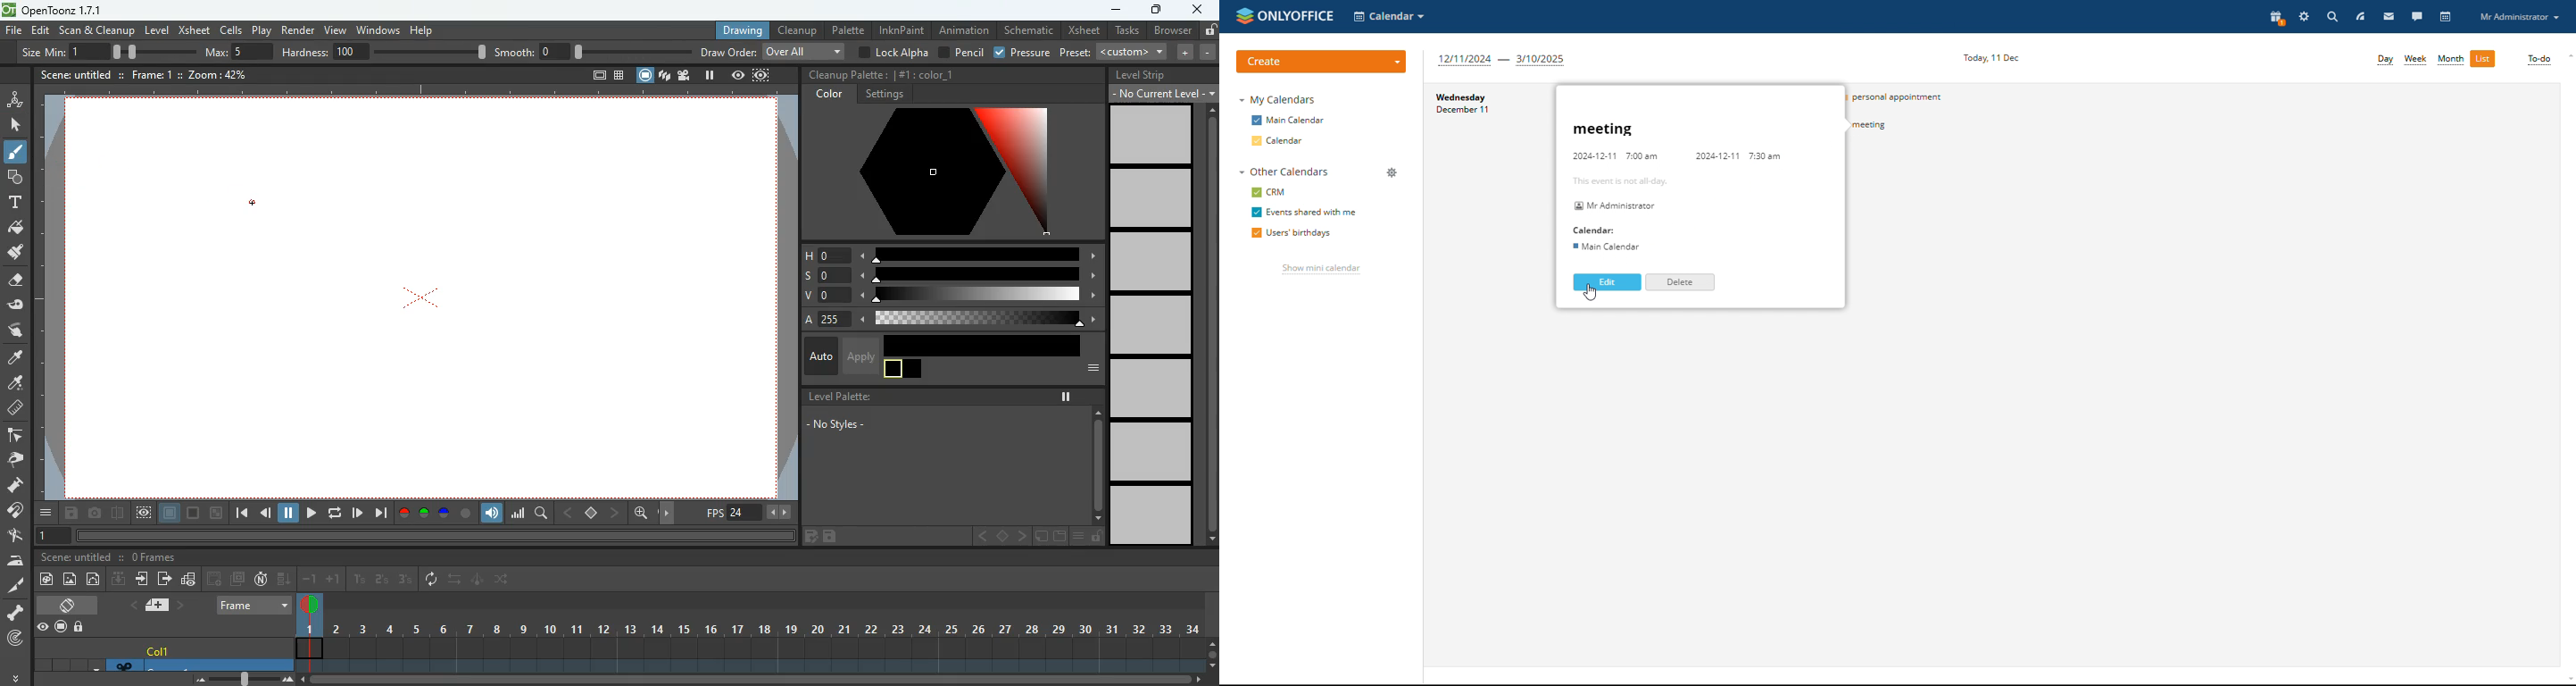 Image resolution: width=2576 pixels, height=700 pixels. Describe the element at coordinates (594, 51) in the screenshot. I see `smooth` at that location.